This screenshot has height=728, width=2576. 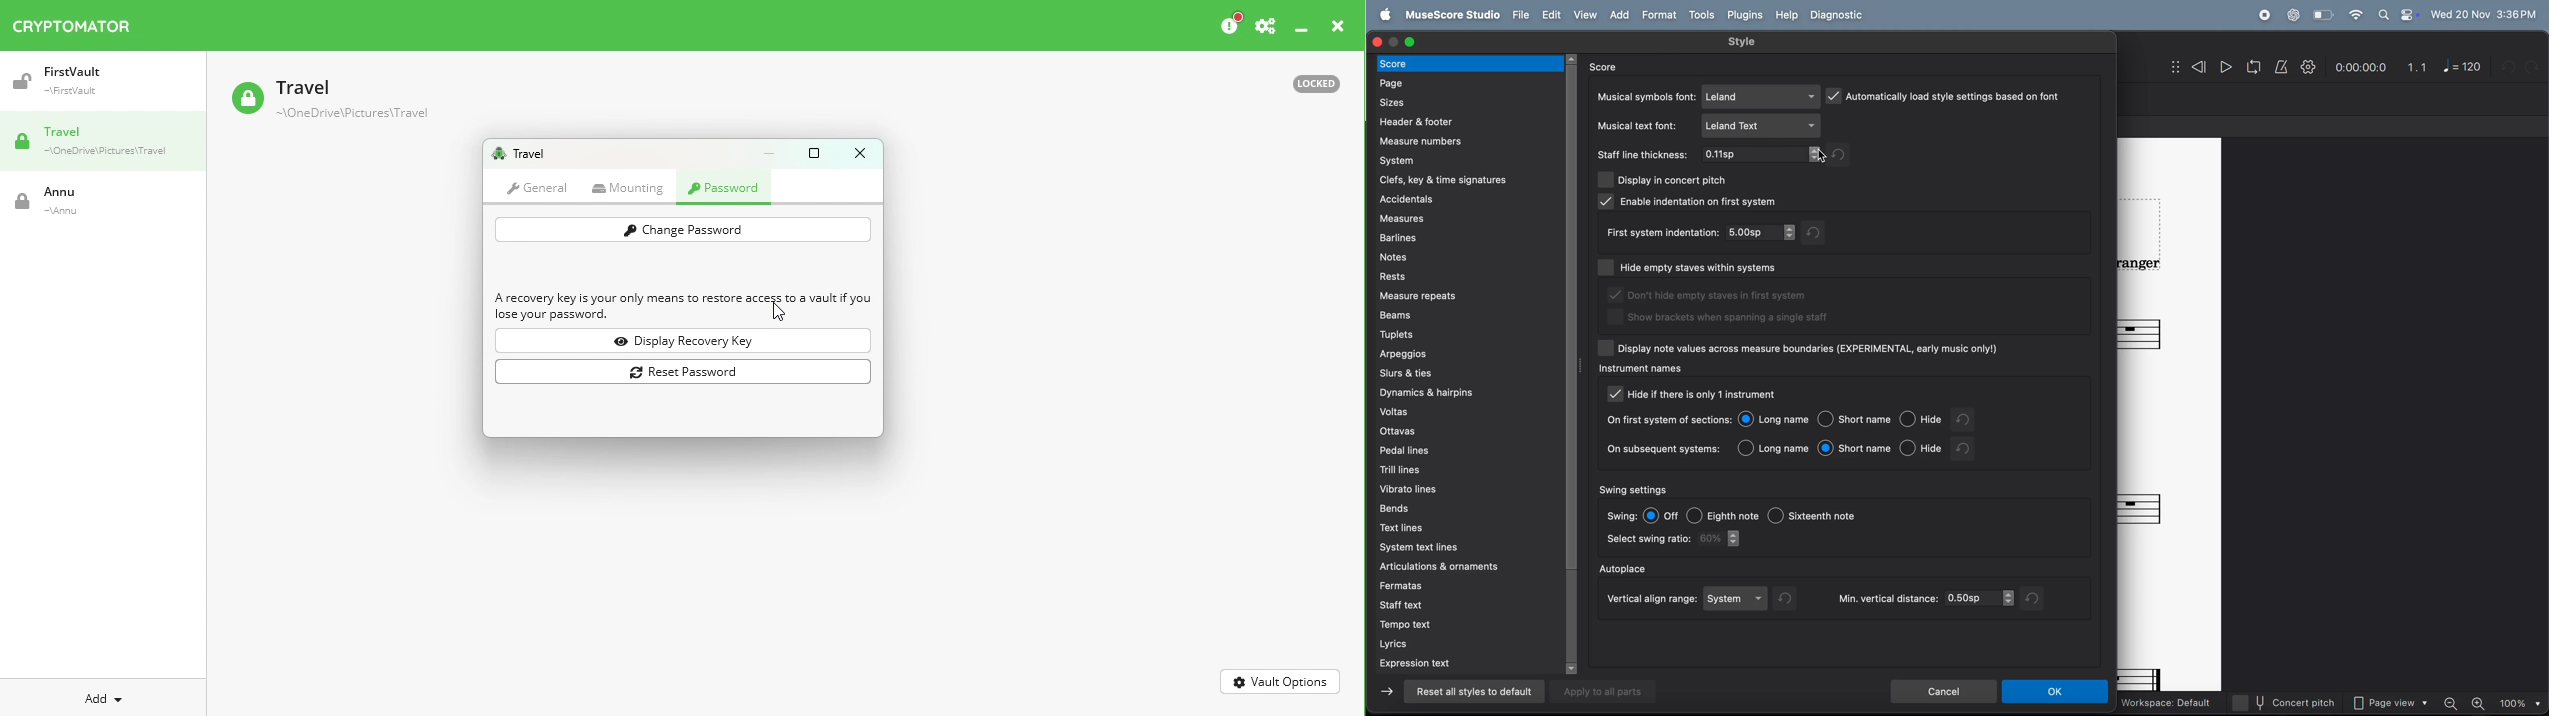 I want to click on loop play back, so click(x=2254, y=68).